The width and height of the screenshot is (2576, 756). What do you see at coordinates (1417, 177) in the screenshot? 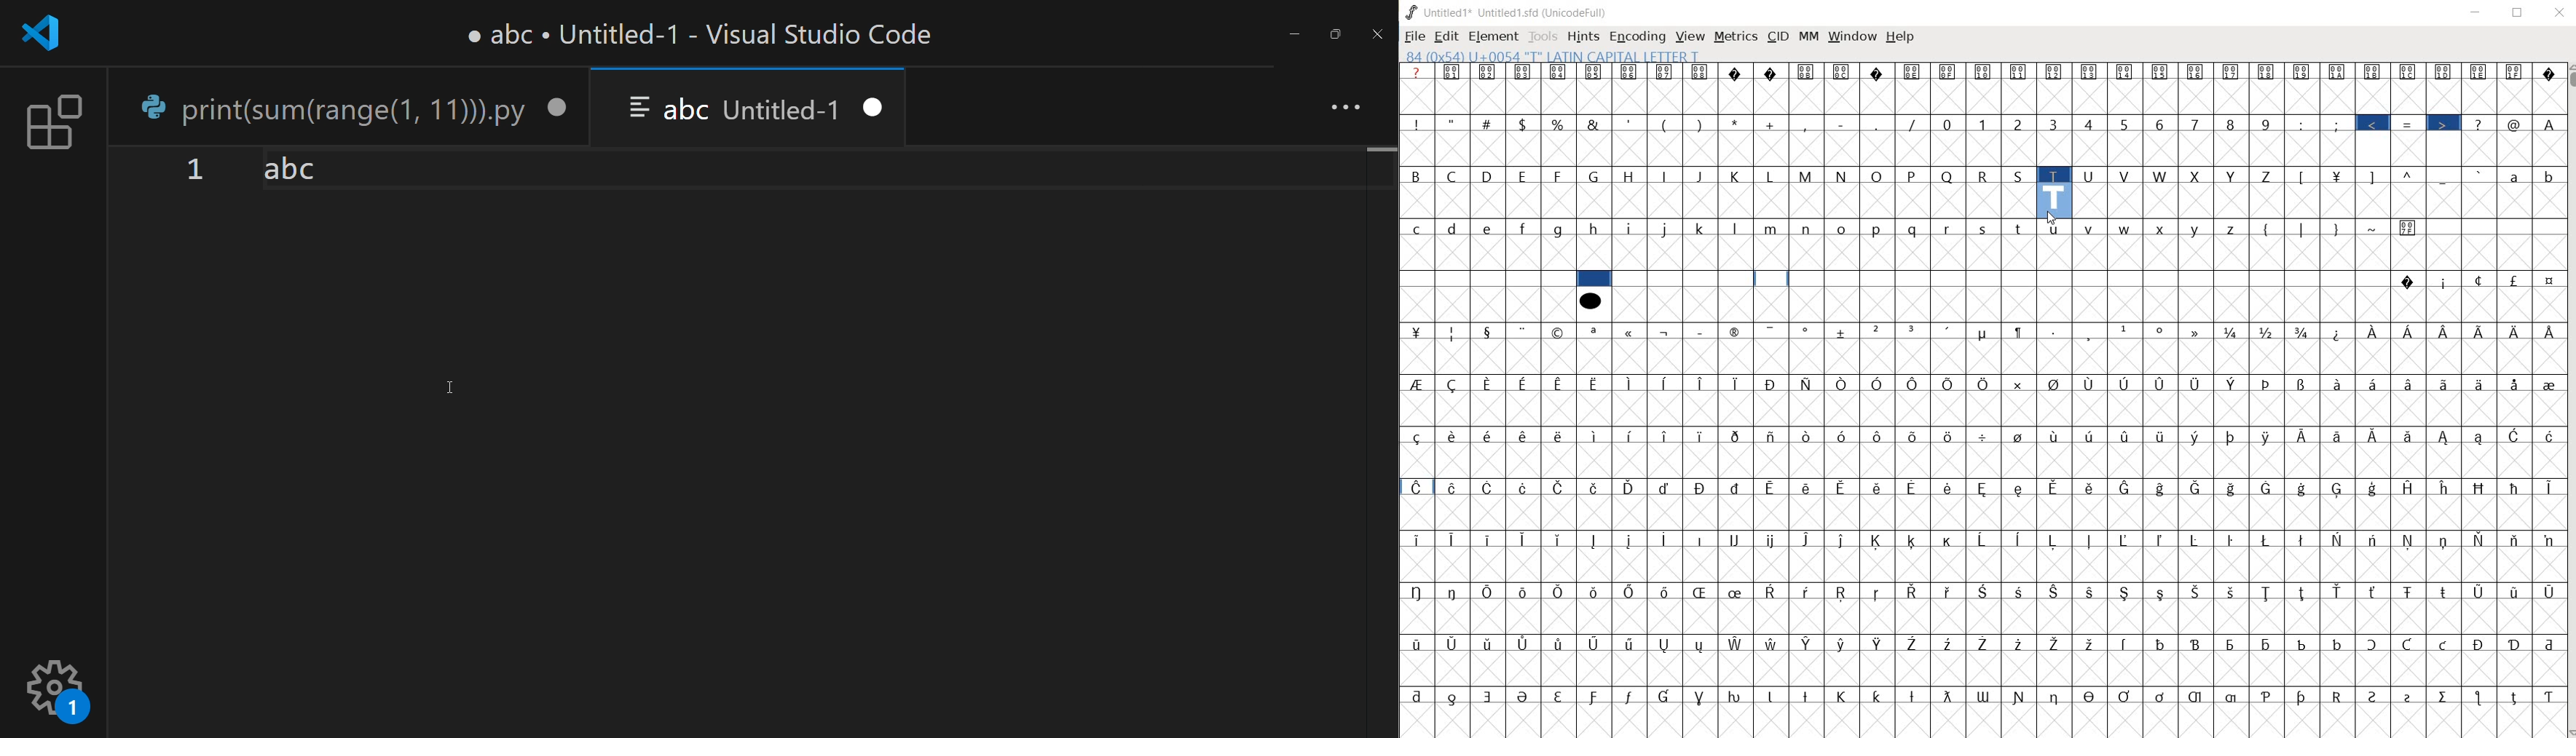
I see `B` at bounding box center [1417, 177].